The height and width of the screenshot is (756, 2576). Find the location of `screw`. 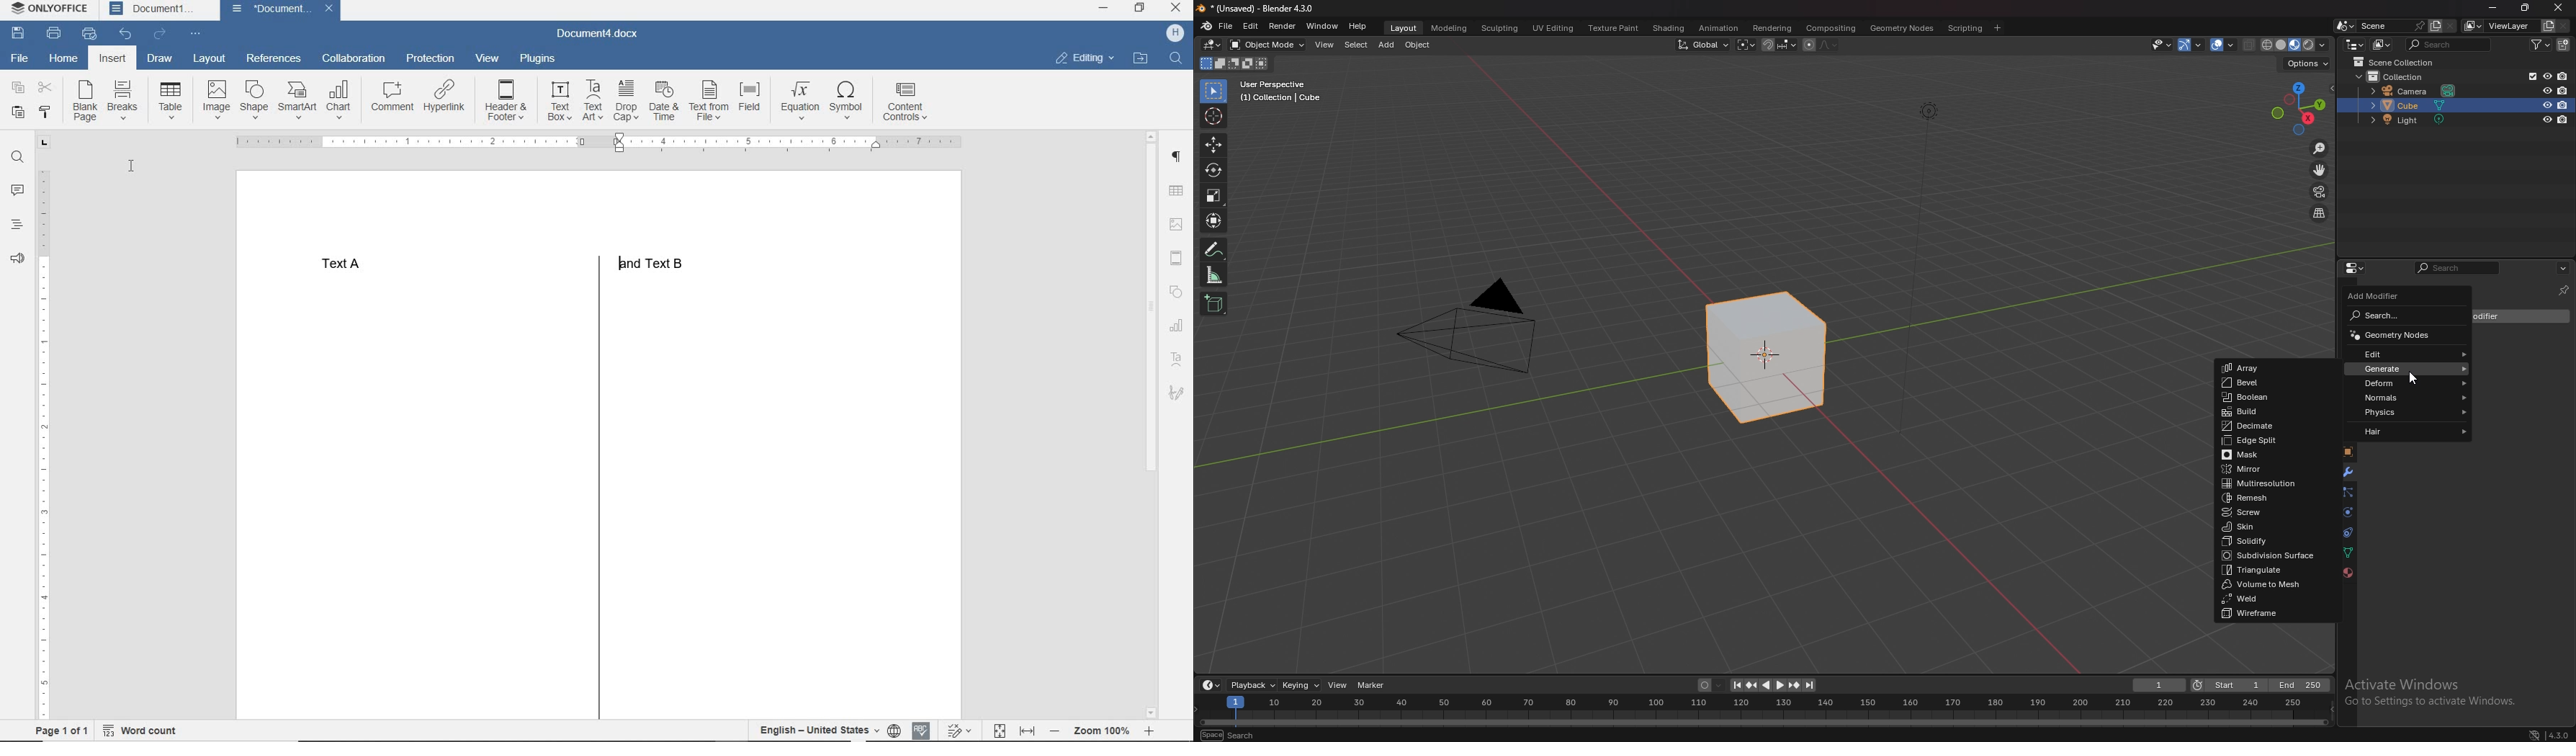

screw is located at coordinates (2271, 512).